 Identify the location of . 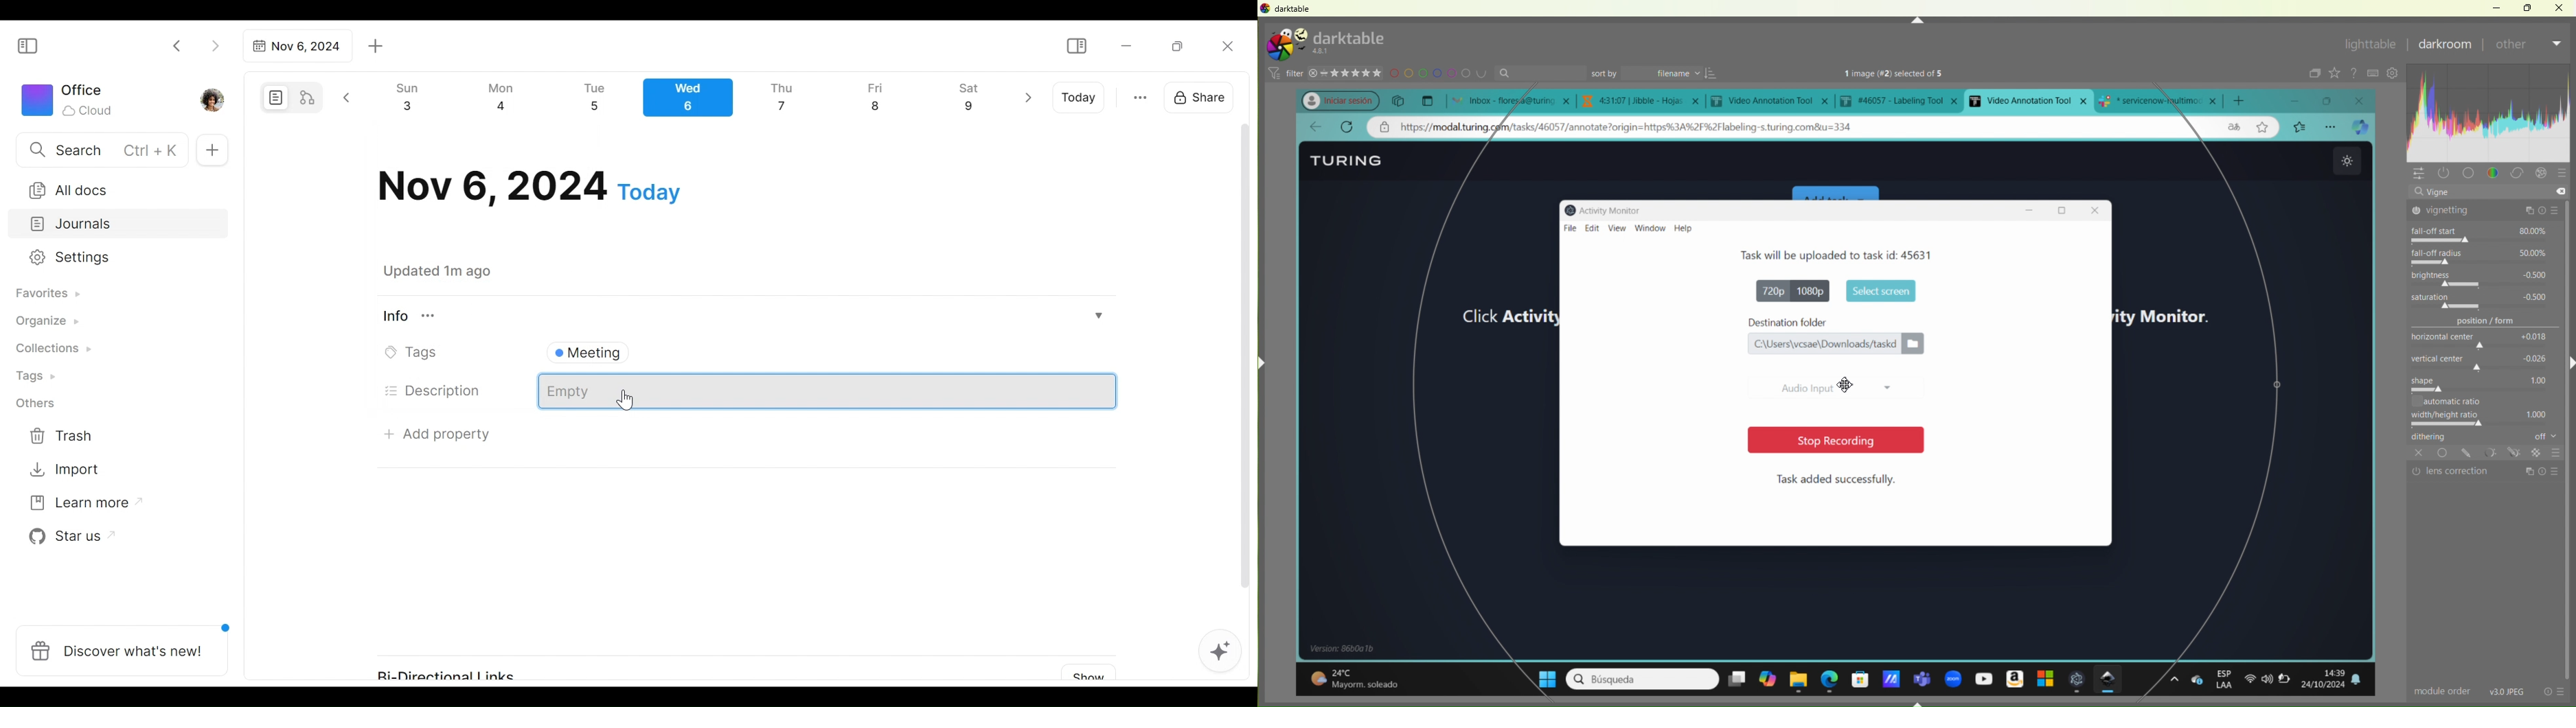
(2556, 454).